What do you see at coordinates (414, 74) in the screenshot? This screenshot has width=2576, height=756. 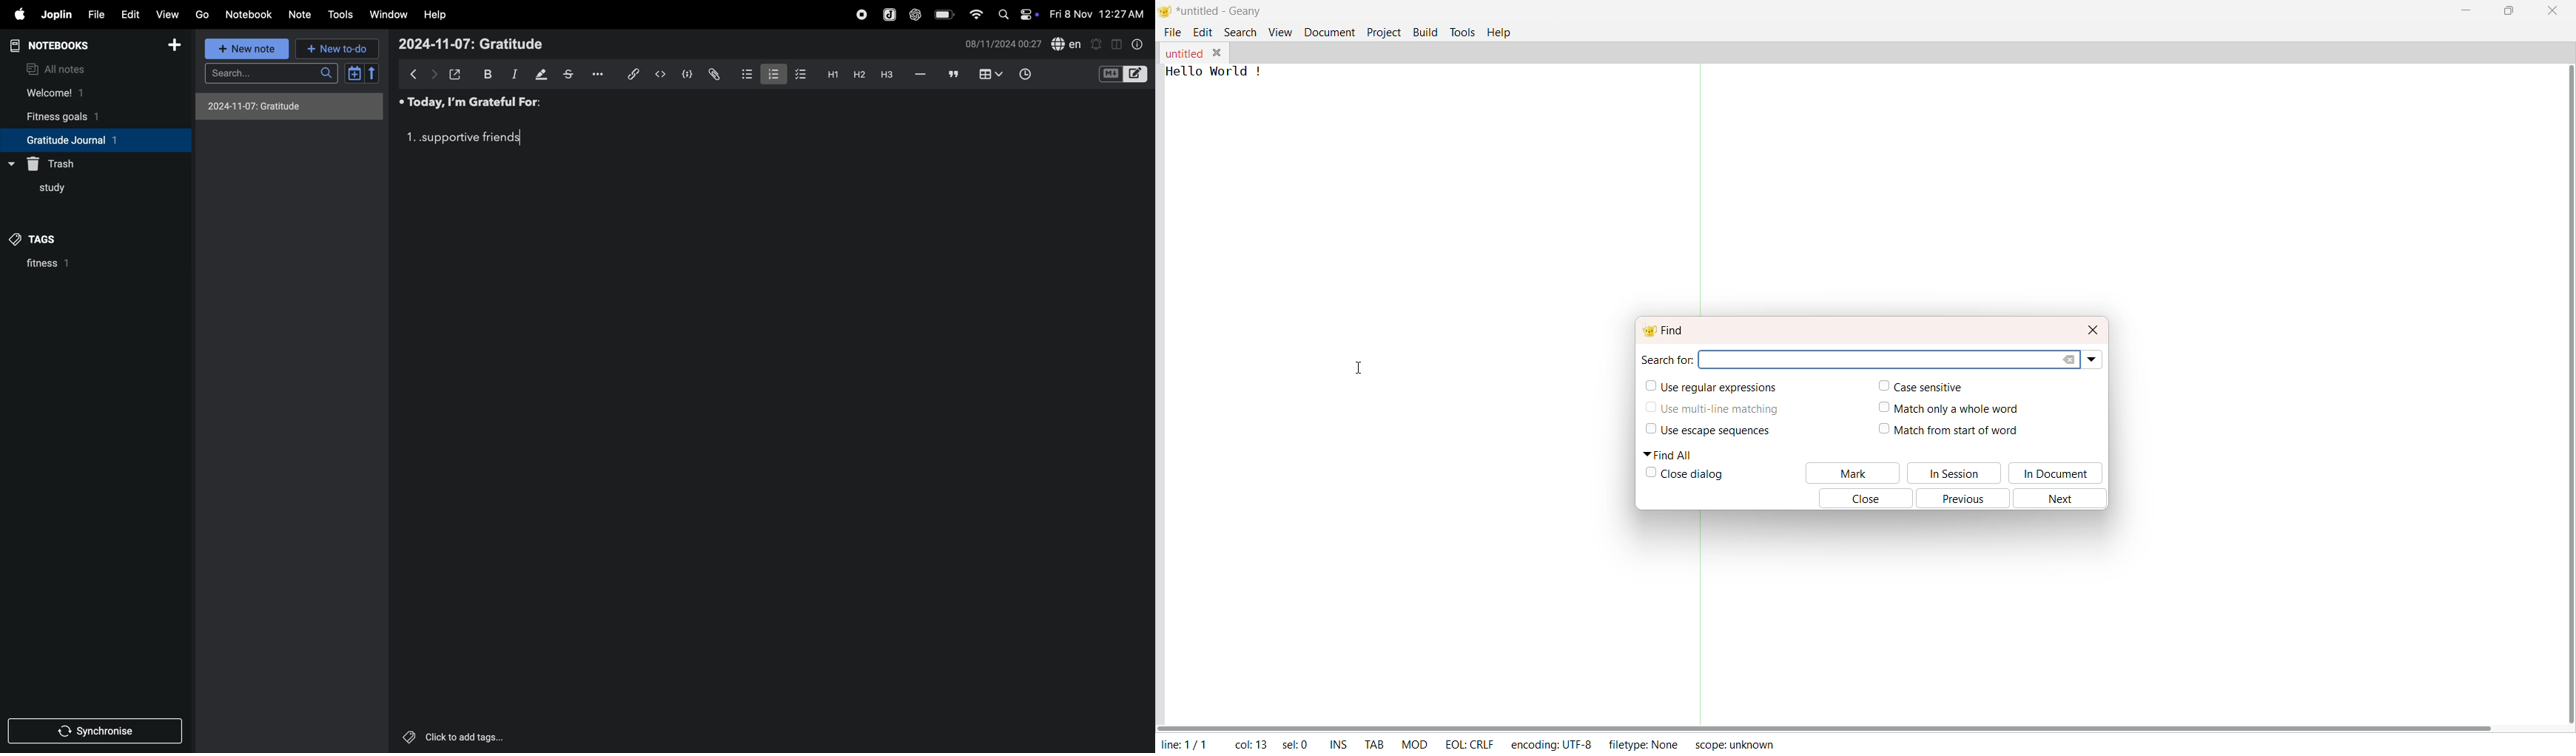 I see `backward` at bounding box center [414, 74].